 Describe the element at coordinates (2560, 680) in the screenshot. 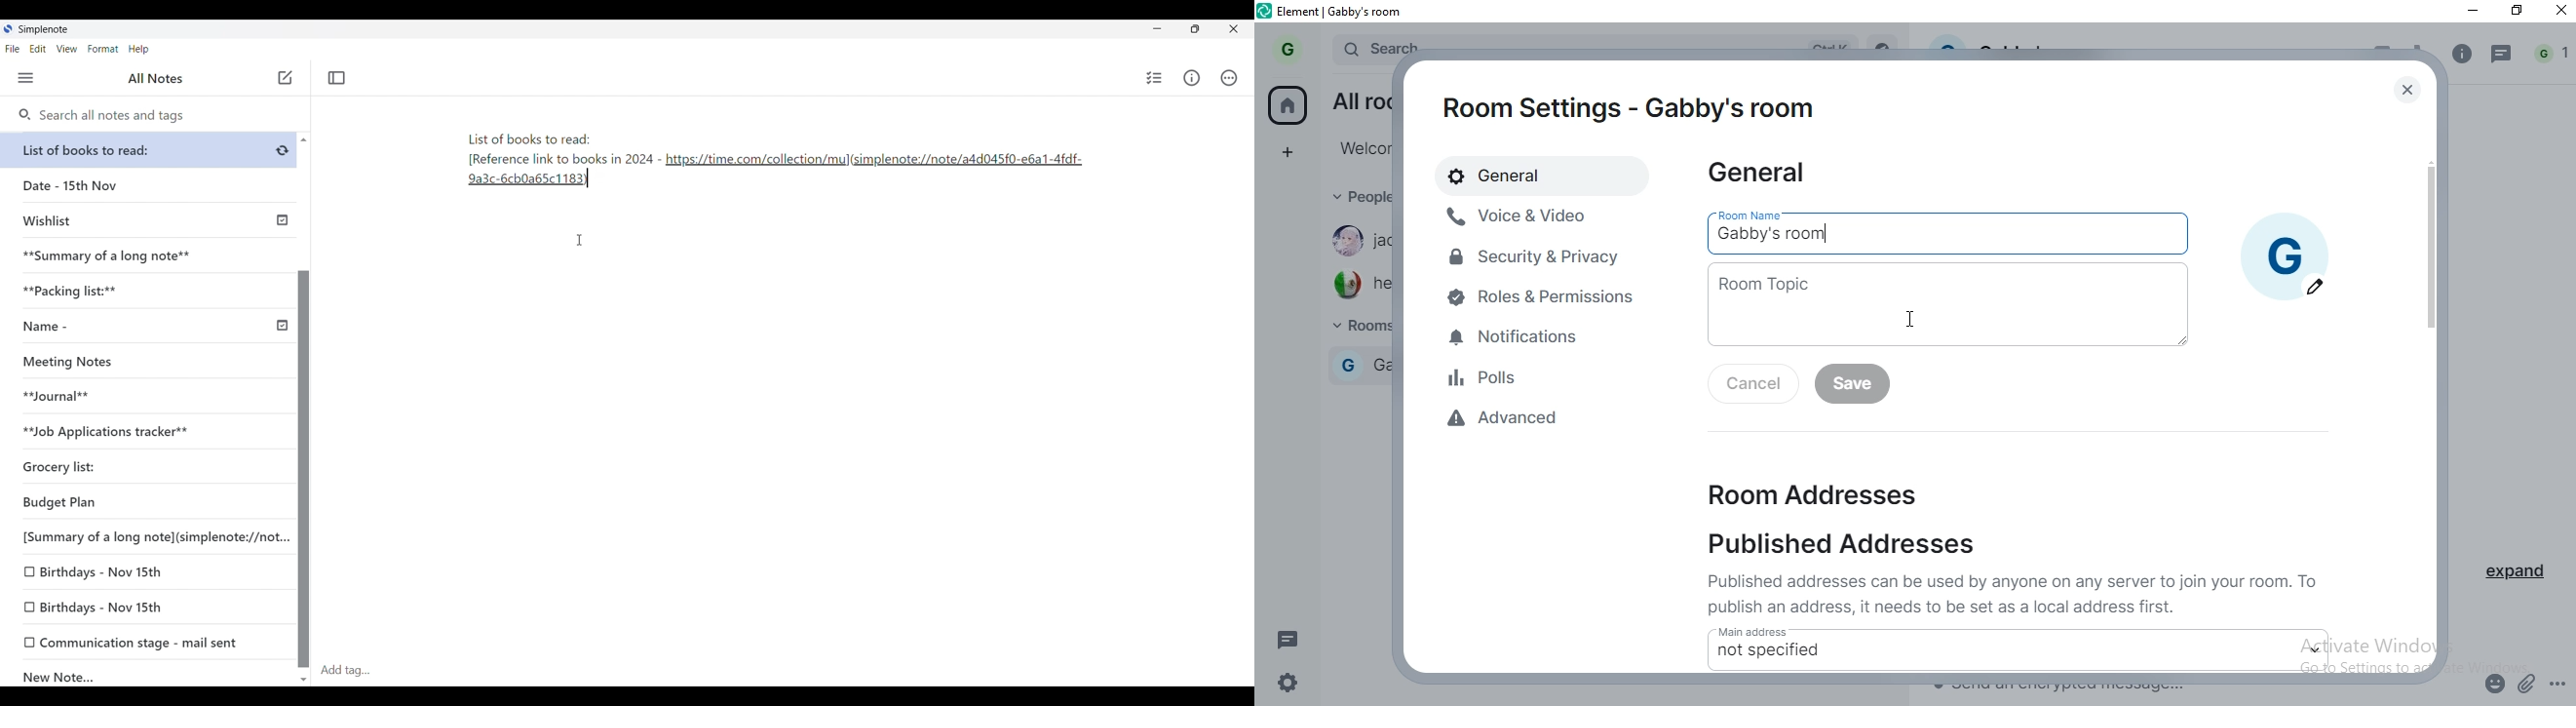

I see `` at that location.